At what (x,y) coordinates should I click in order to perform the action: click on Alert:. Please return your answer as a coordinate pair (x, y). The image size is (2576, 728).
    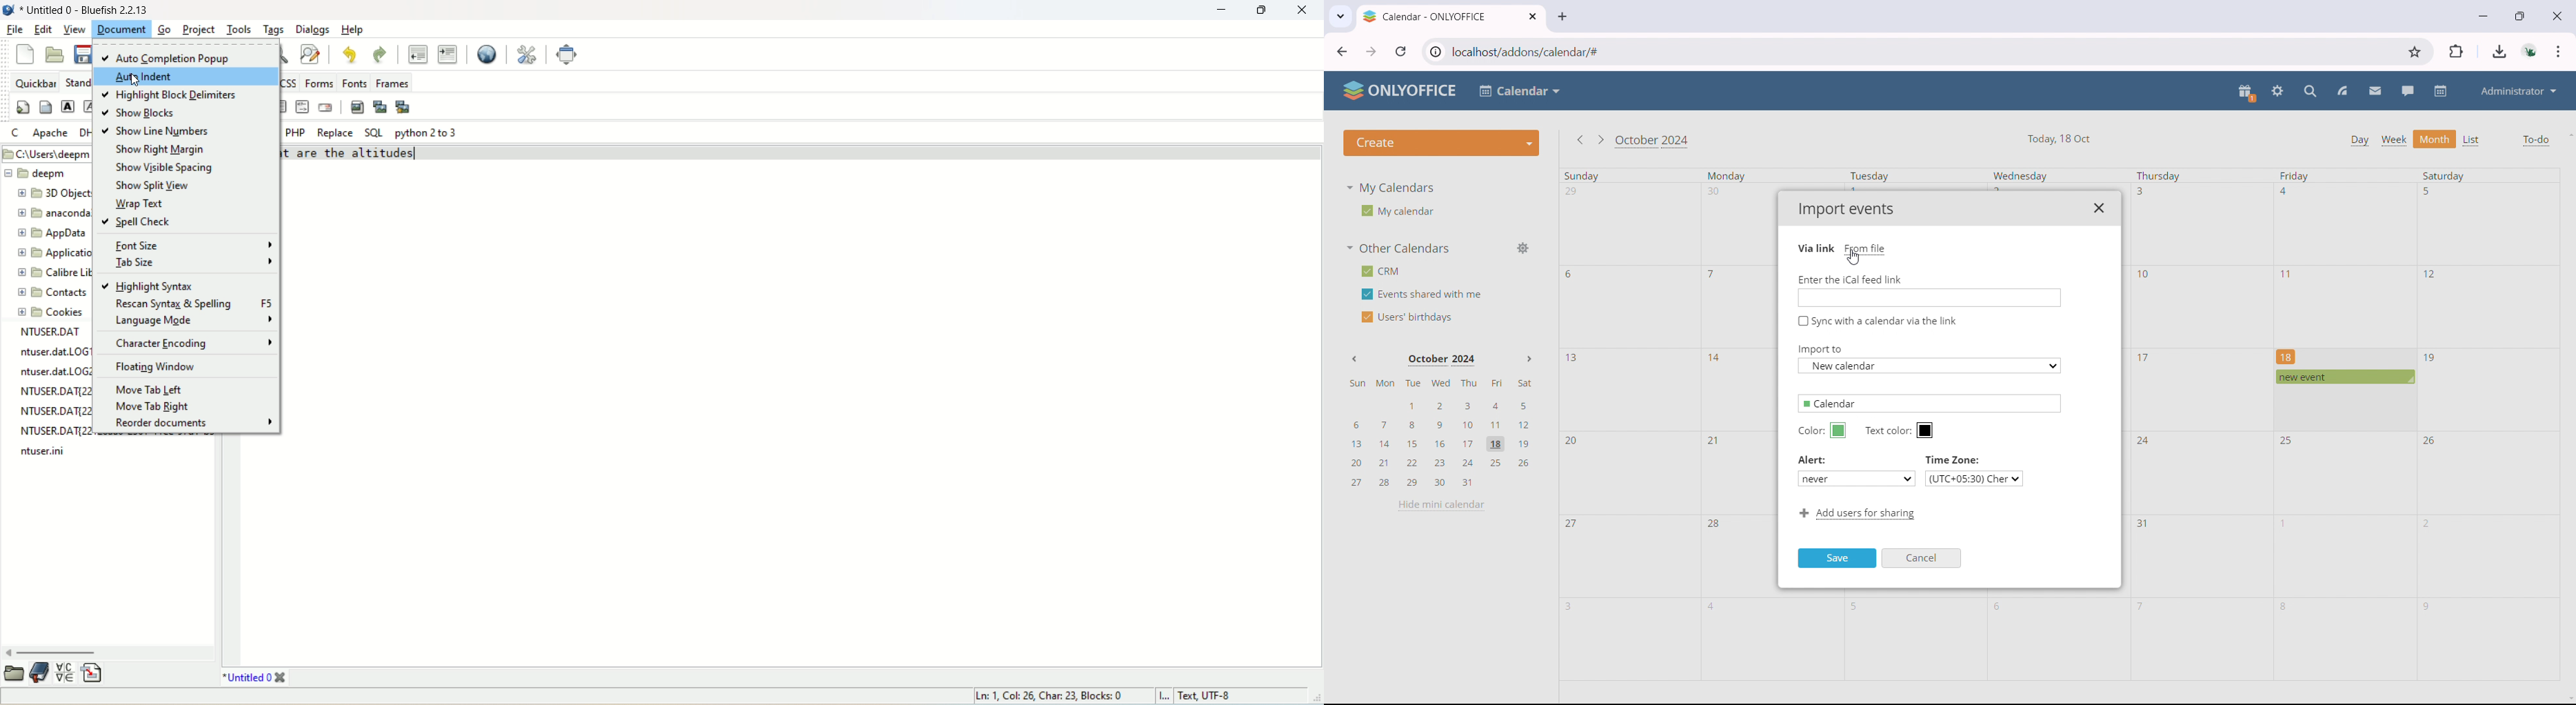
    Looking at the image, I should click on (1812, 460).